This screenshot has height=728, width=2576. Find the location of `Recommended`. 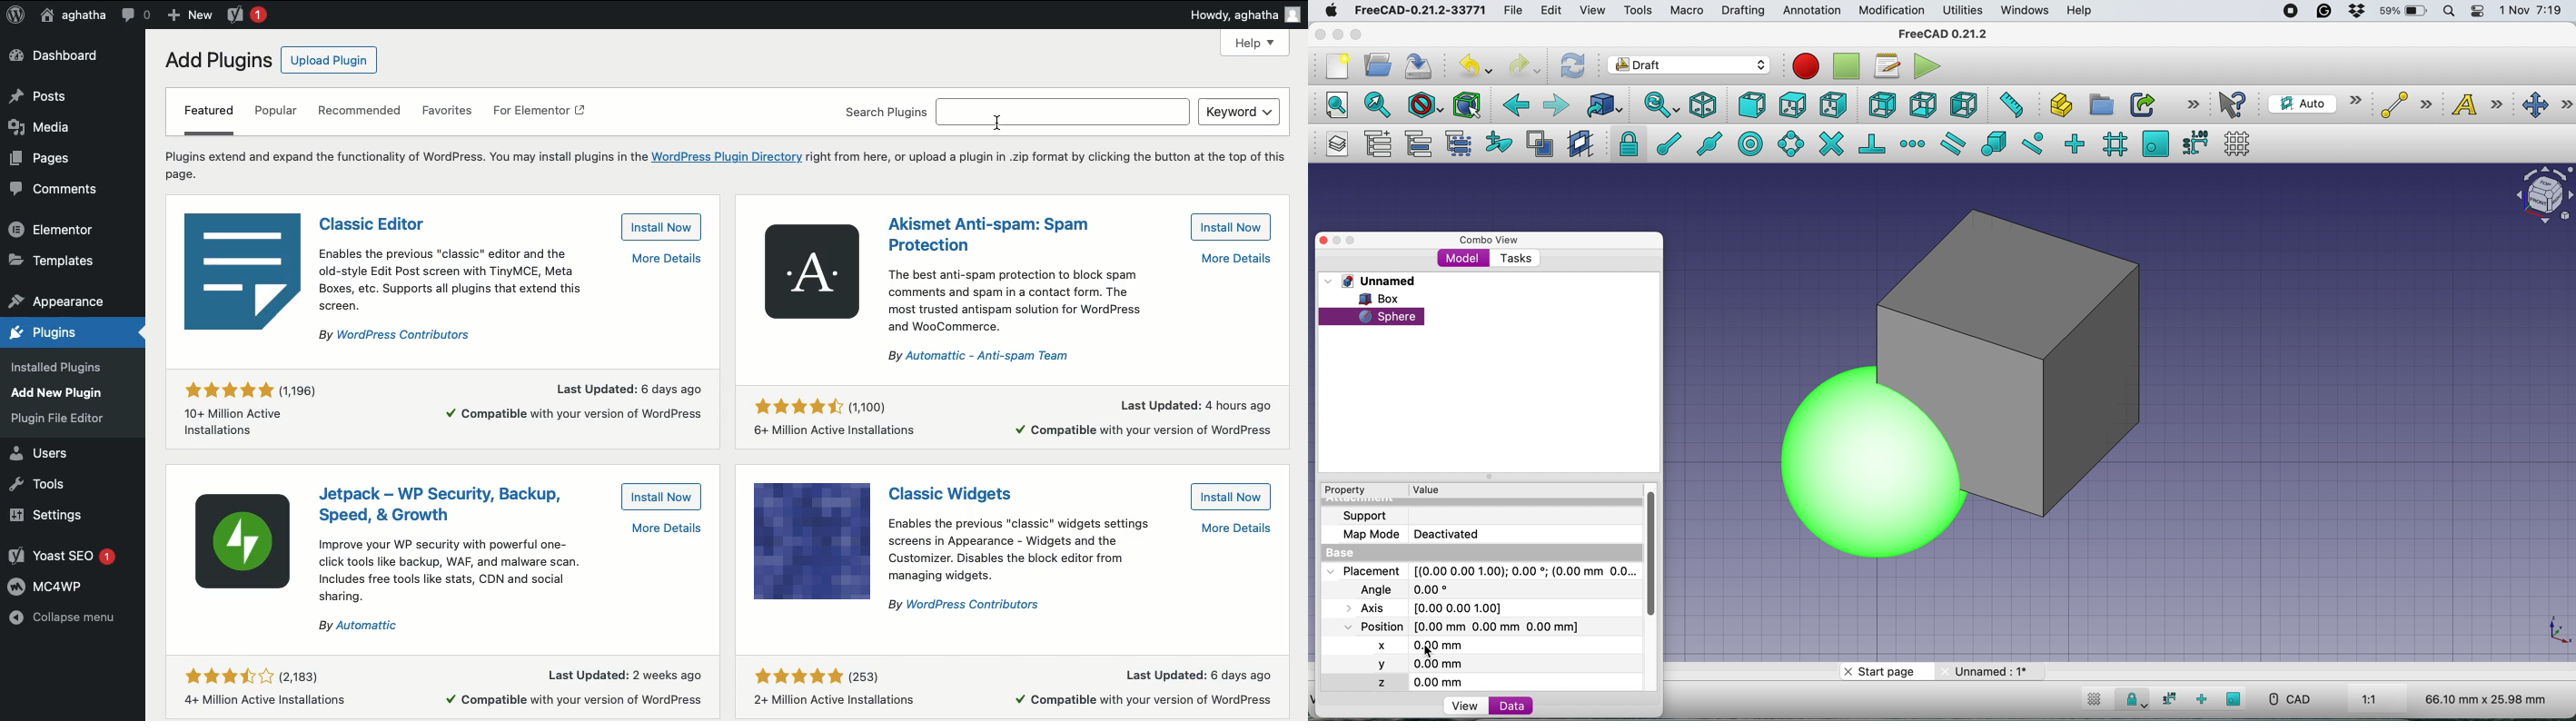

Recommended is located at coordinates (362, 113).